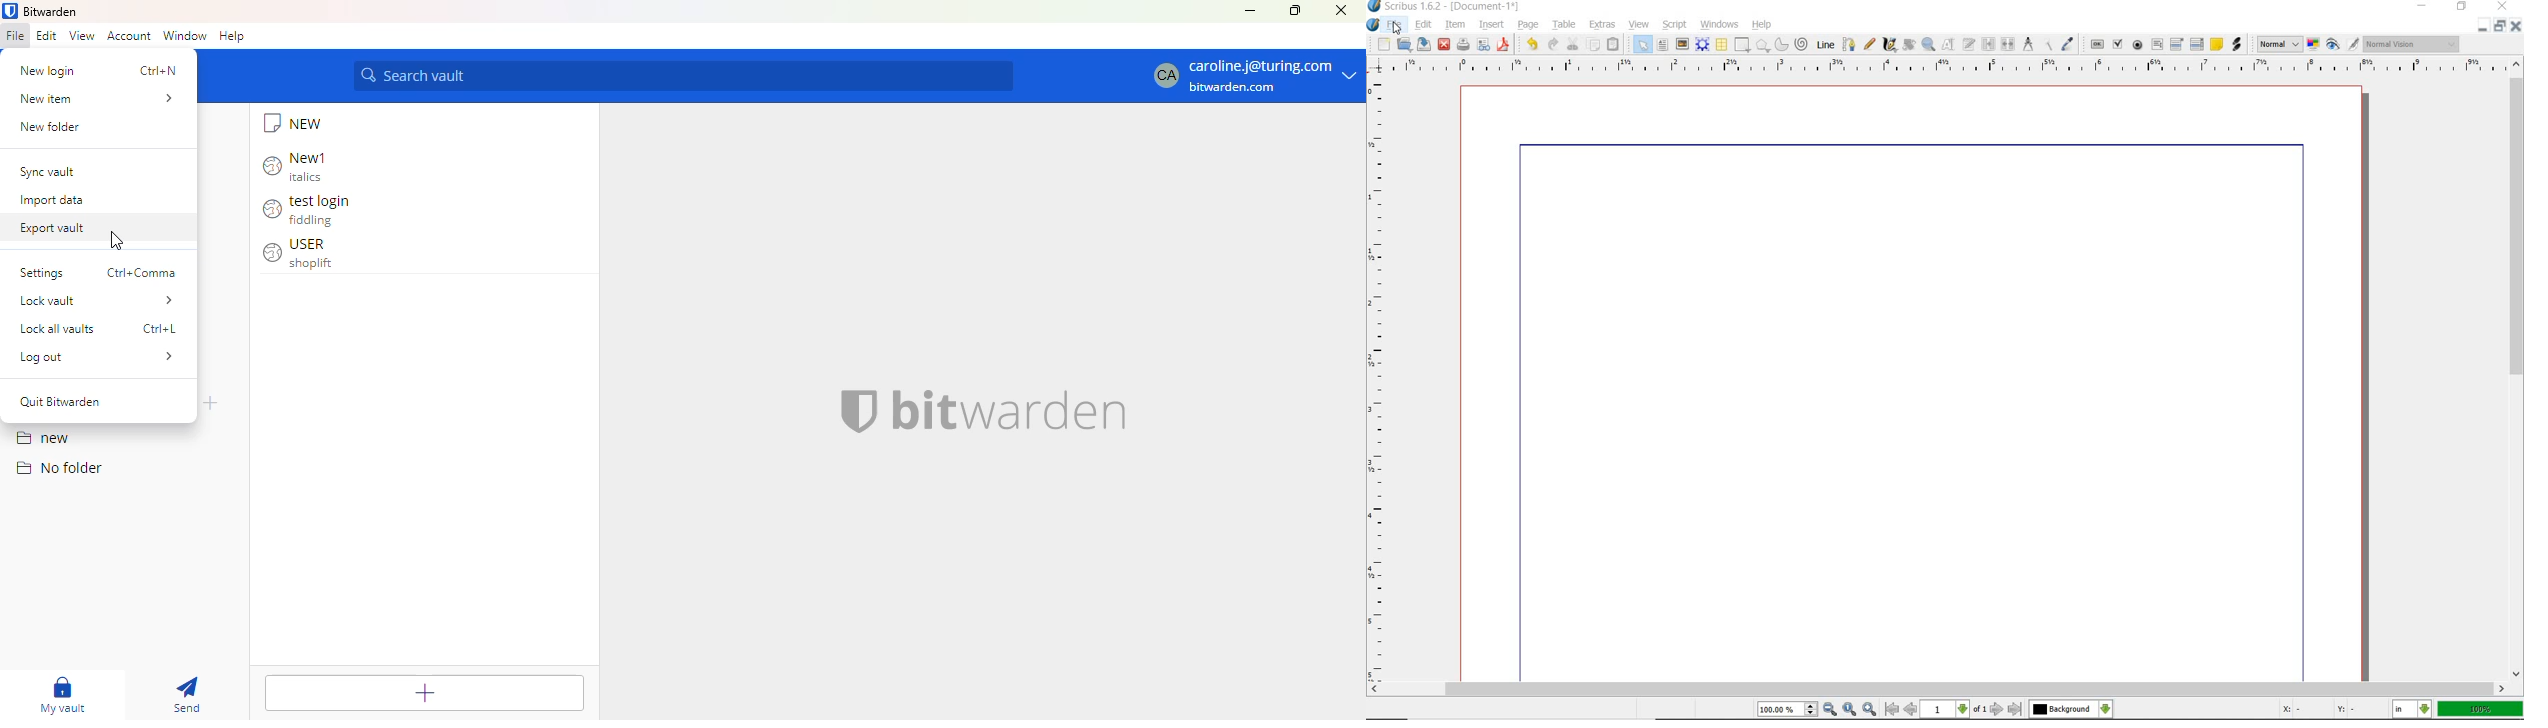 Image resolution: width=2548 pixels, height=728 pixels. What do you see at coordinates (311, 211) in the screenshot?
I see `test login    fiddling` at bounding box center [311, 211].